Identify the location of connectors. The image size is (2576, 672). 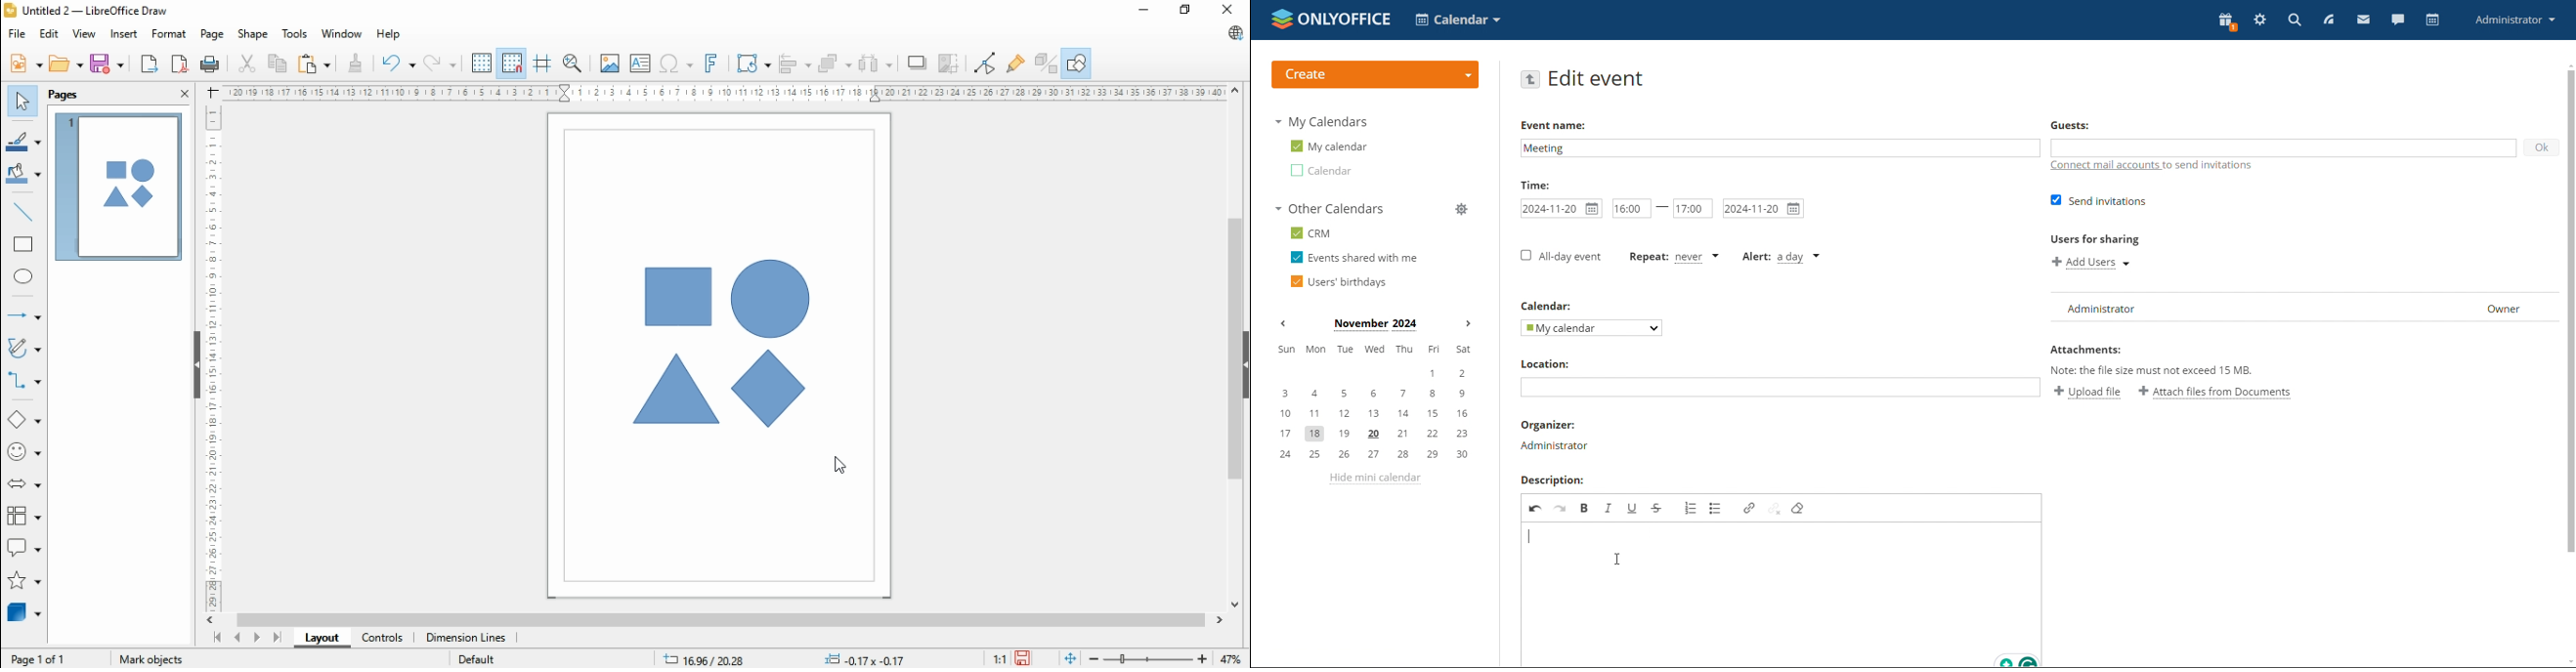
(23, 381).